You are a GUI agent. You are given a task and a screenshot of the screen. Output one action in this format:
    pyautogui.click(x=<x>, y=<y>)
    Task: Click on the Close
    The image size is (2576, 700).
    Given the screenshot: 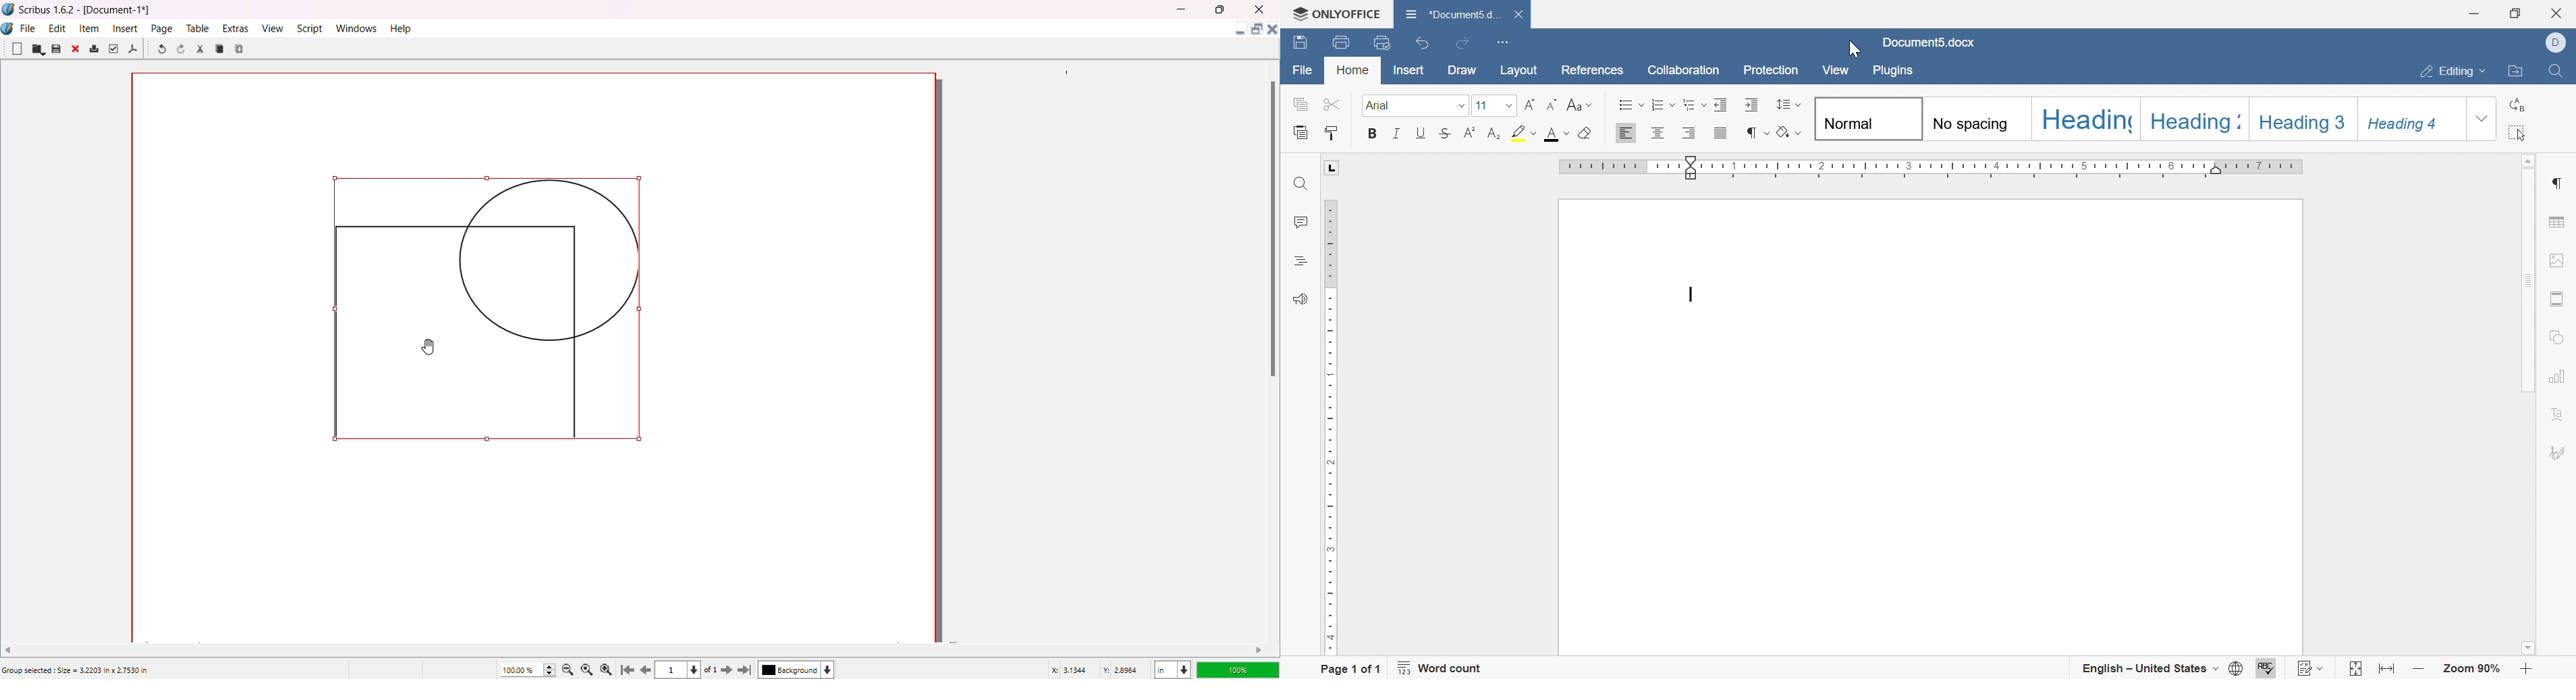 What is the action you would take?
    pyautogui.click(x=77, y=50)
    